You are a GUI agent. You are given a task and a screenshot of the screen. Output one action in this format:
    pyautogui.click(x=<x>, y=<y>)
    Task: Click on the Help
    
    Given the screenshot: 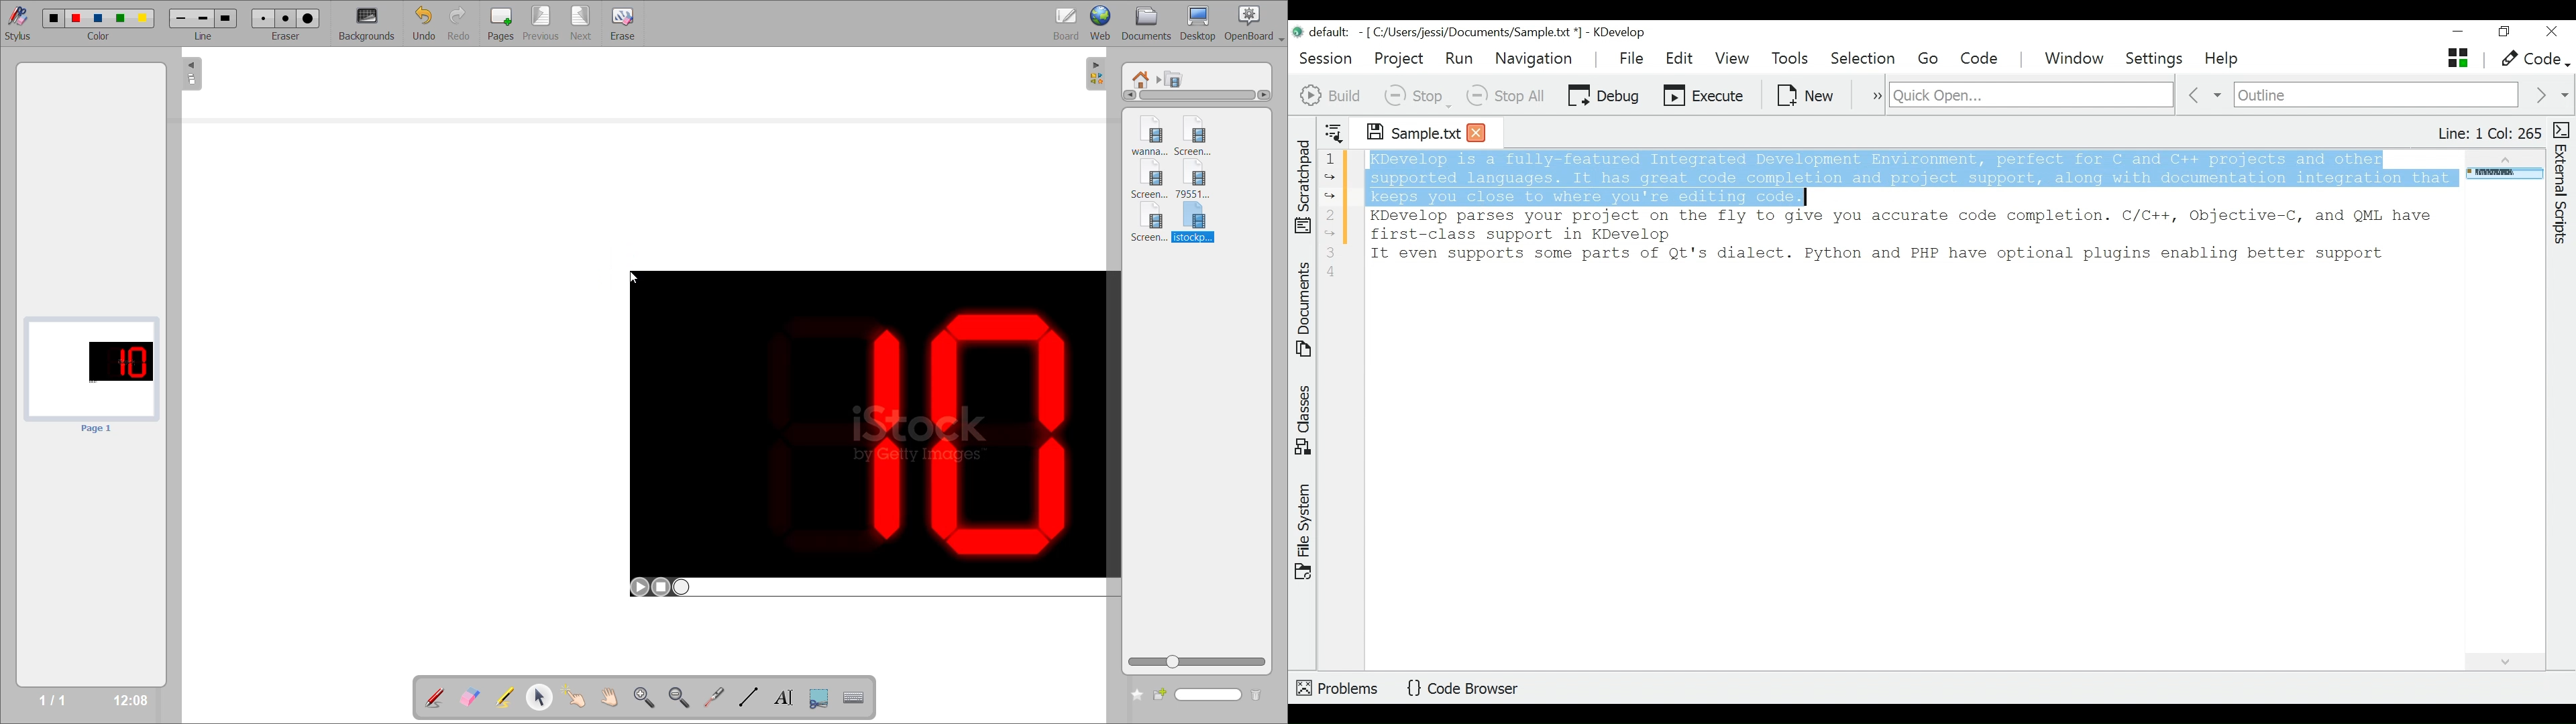 What is the action you would take?
    pyautogui.click(x=2223, y=60)
    